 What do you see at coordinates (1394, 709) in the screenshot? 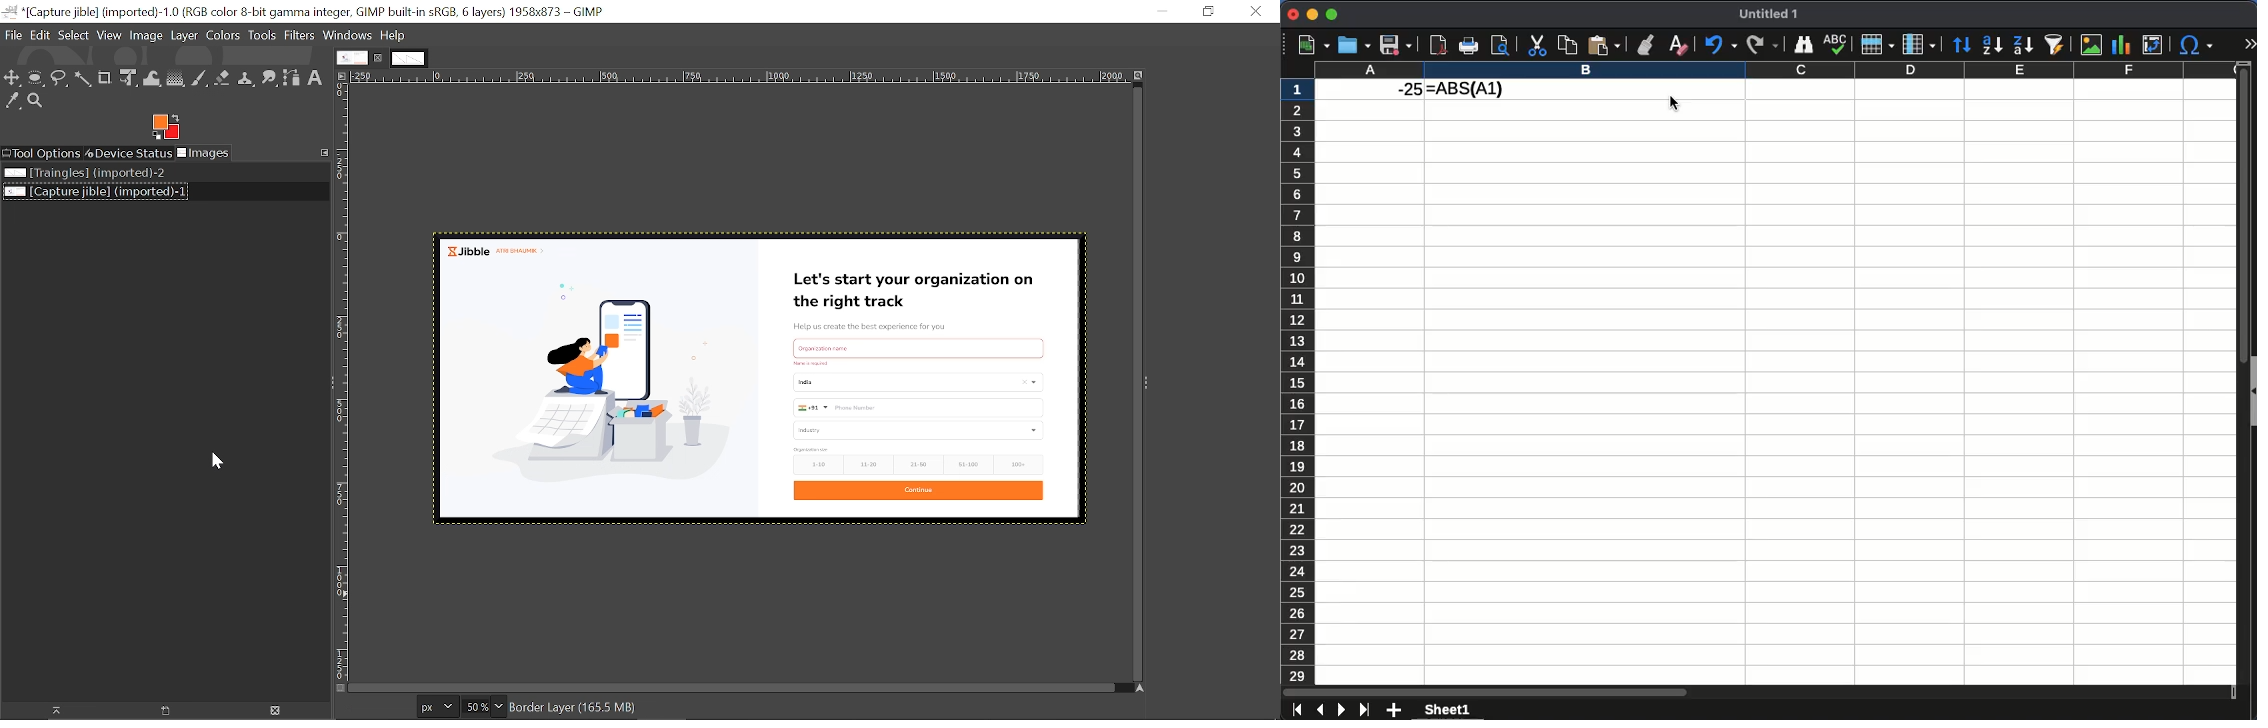
I see `add sheet` at bounding box center [1394, 709].